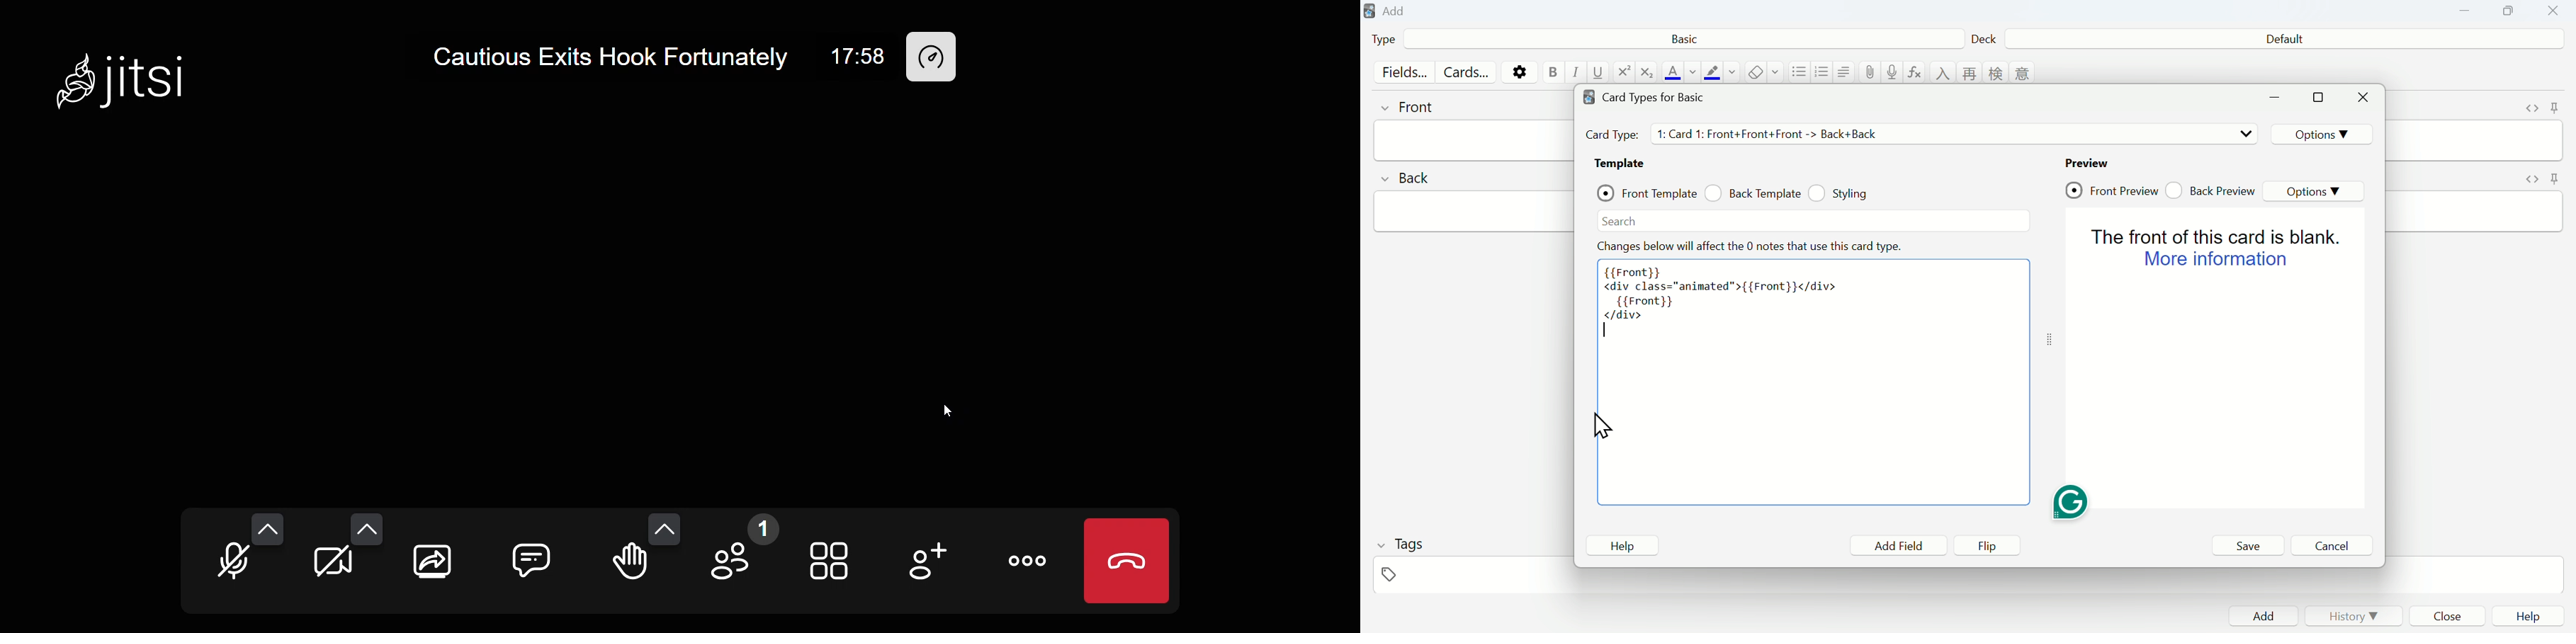  Describe the element at coordinates (2512, 13) in the screenshot. I see `Copy` at that location.